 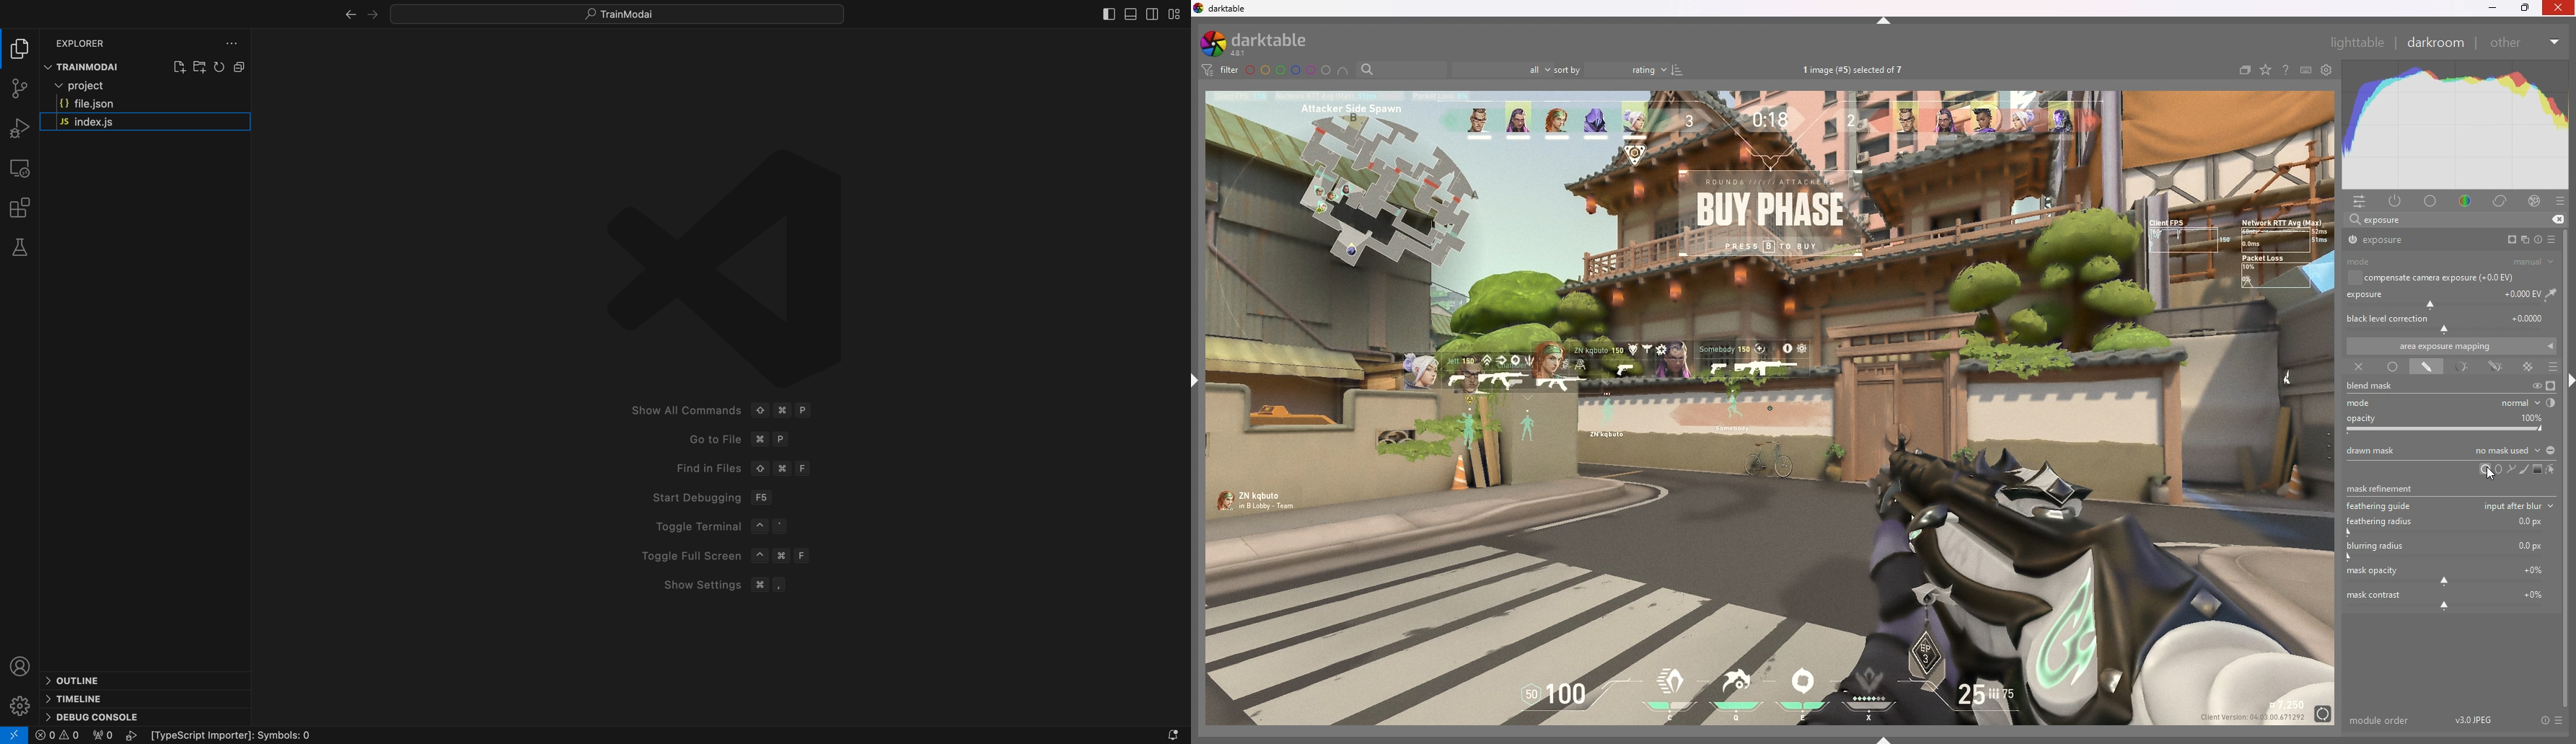 I want to click on Explorer, so click(x=86, y=42).